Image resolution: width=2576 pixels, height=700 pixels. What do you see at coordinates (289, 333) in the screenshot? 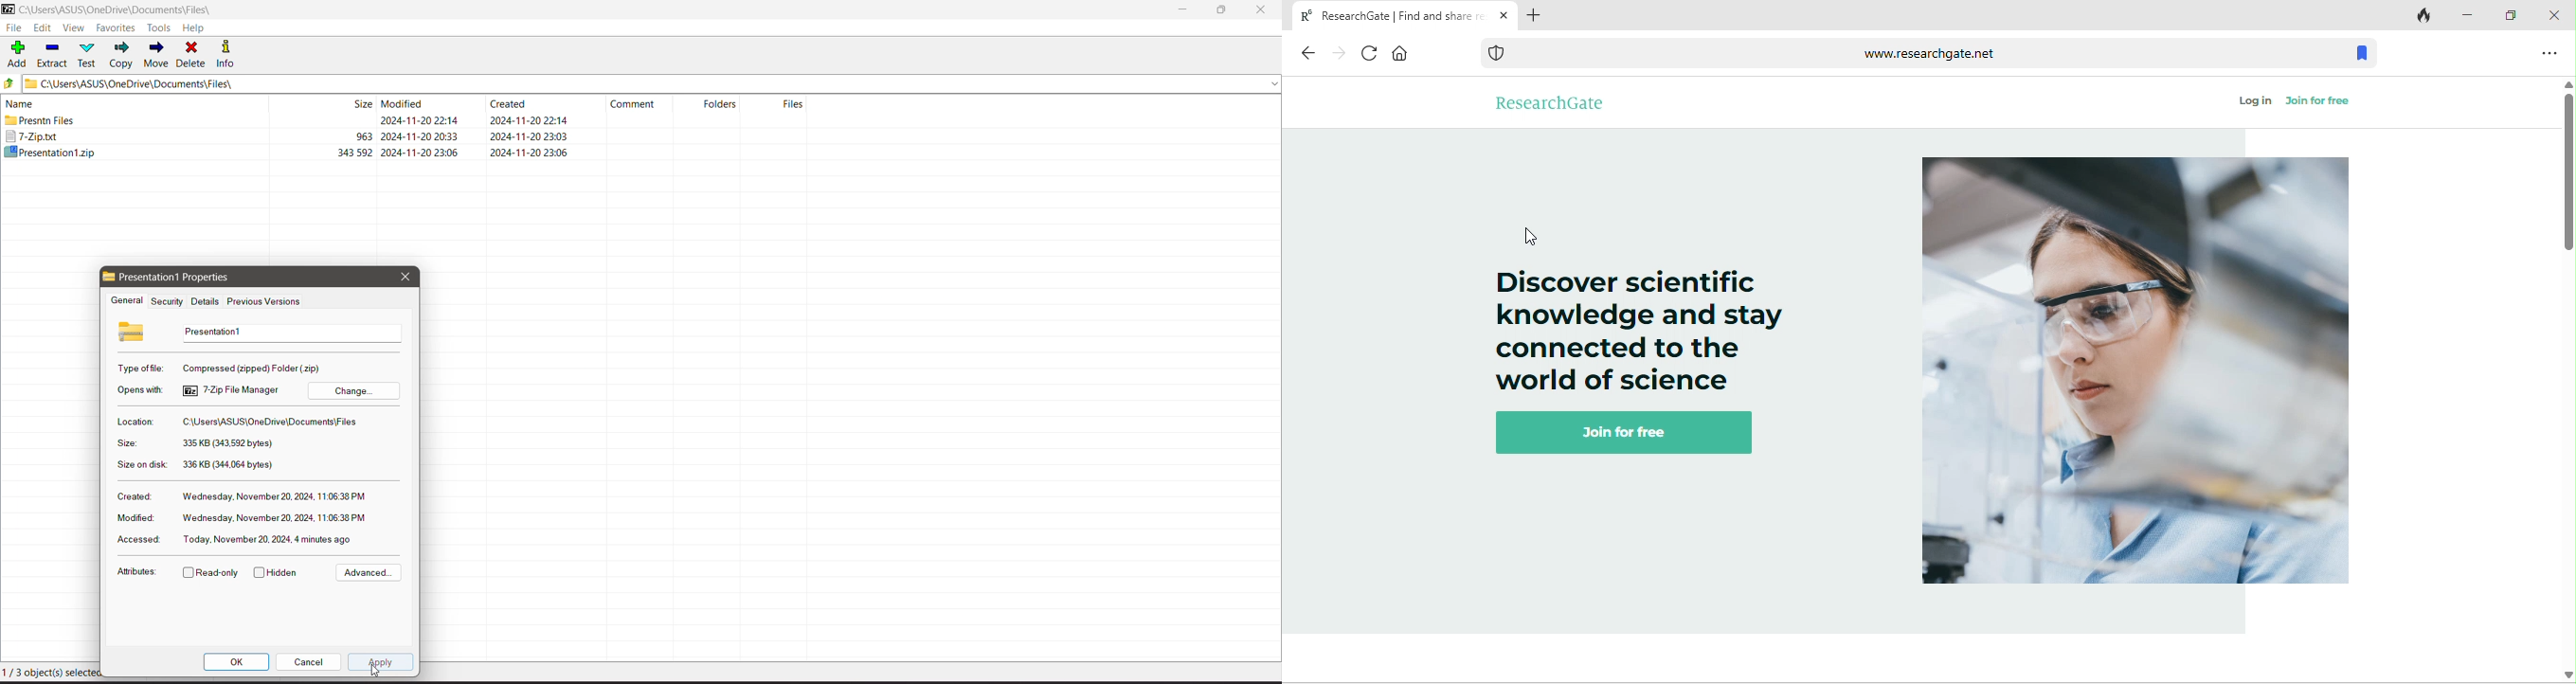
I see `Selected file name` at bounding box center [289, 333].